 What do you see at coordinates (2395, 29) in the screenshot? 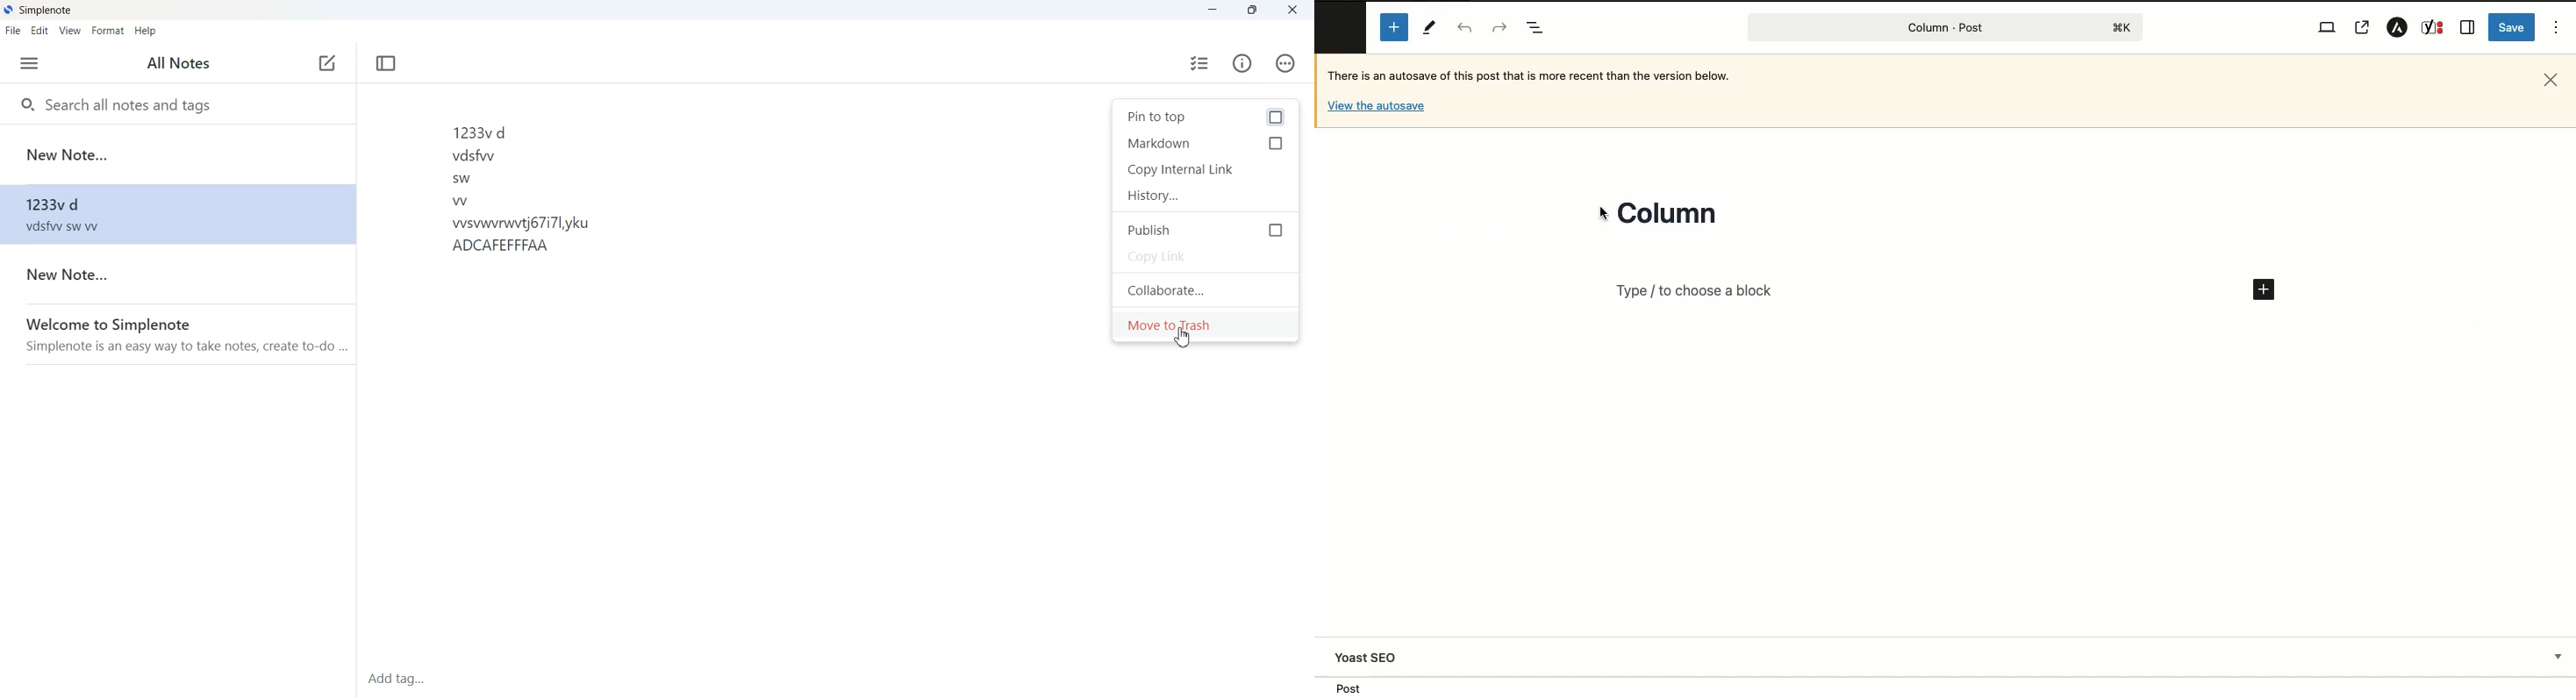
I see `Astar` at bounding box center [2395, 29].